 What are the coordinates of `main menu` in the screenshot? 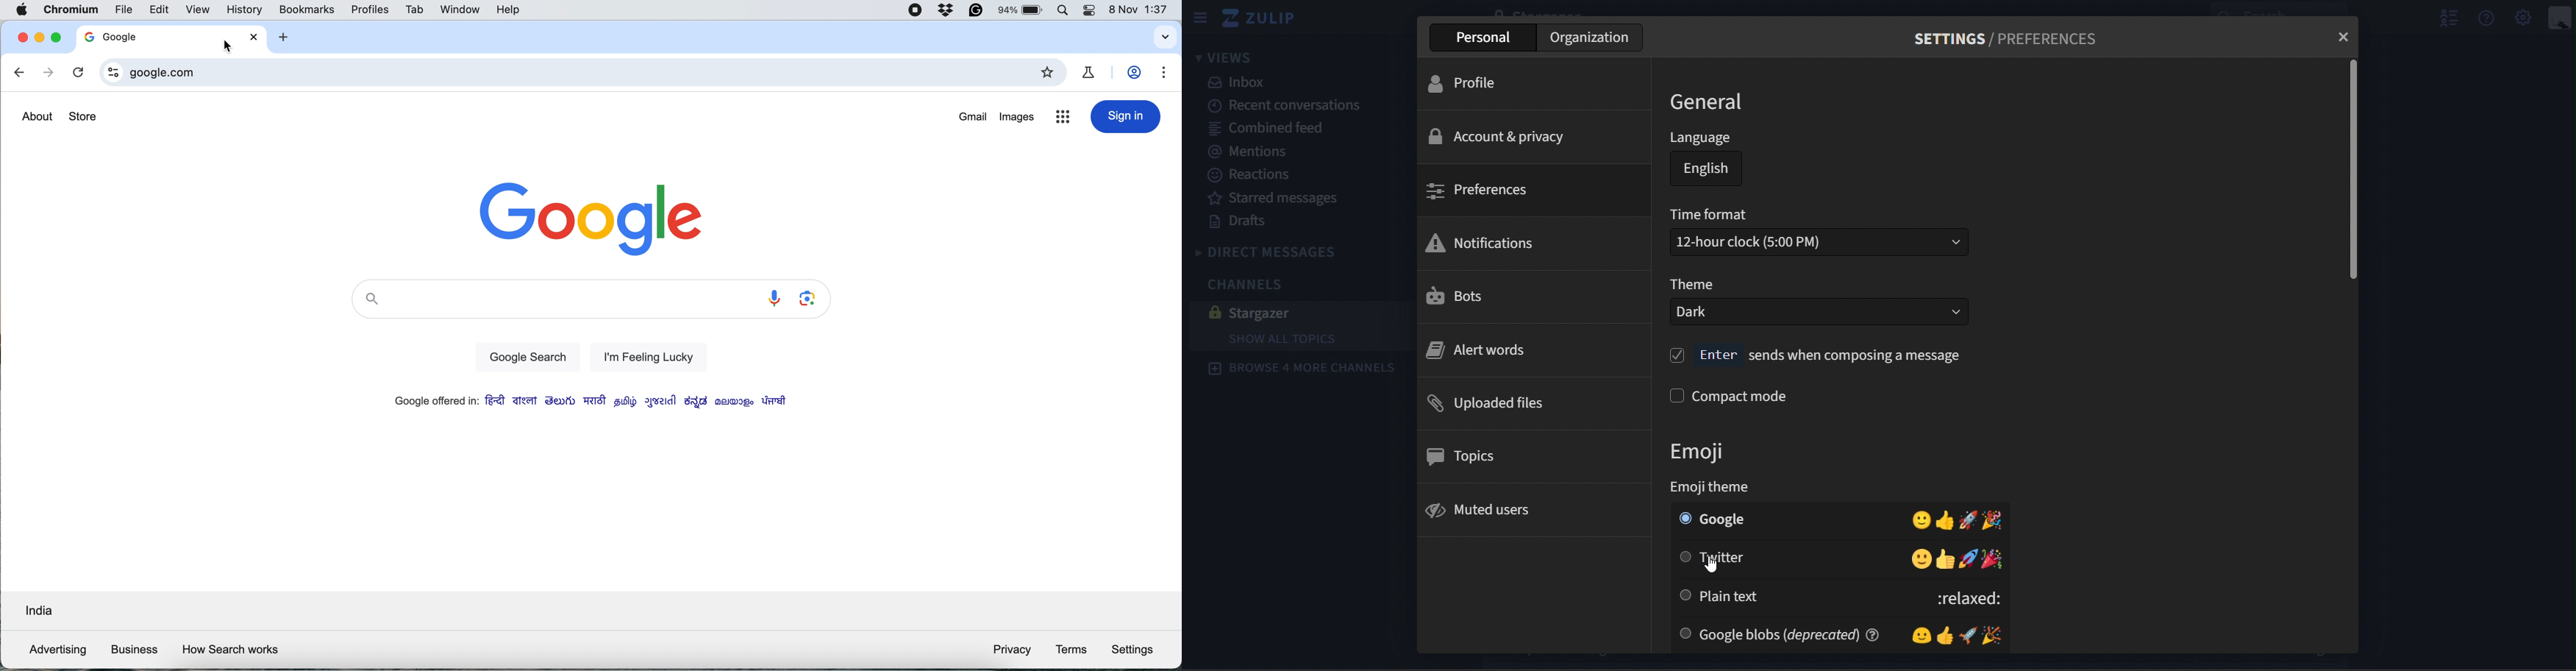 It's located at (2525, 18).